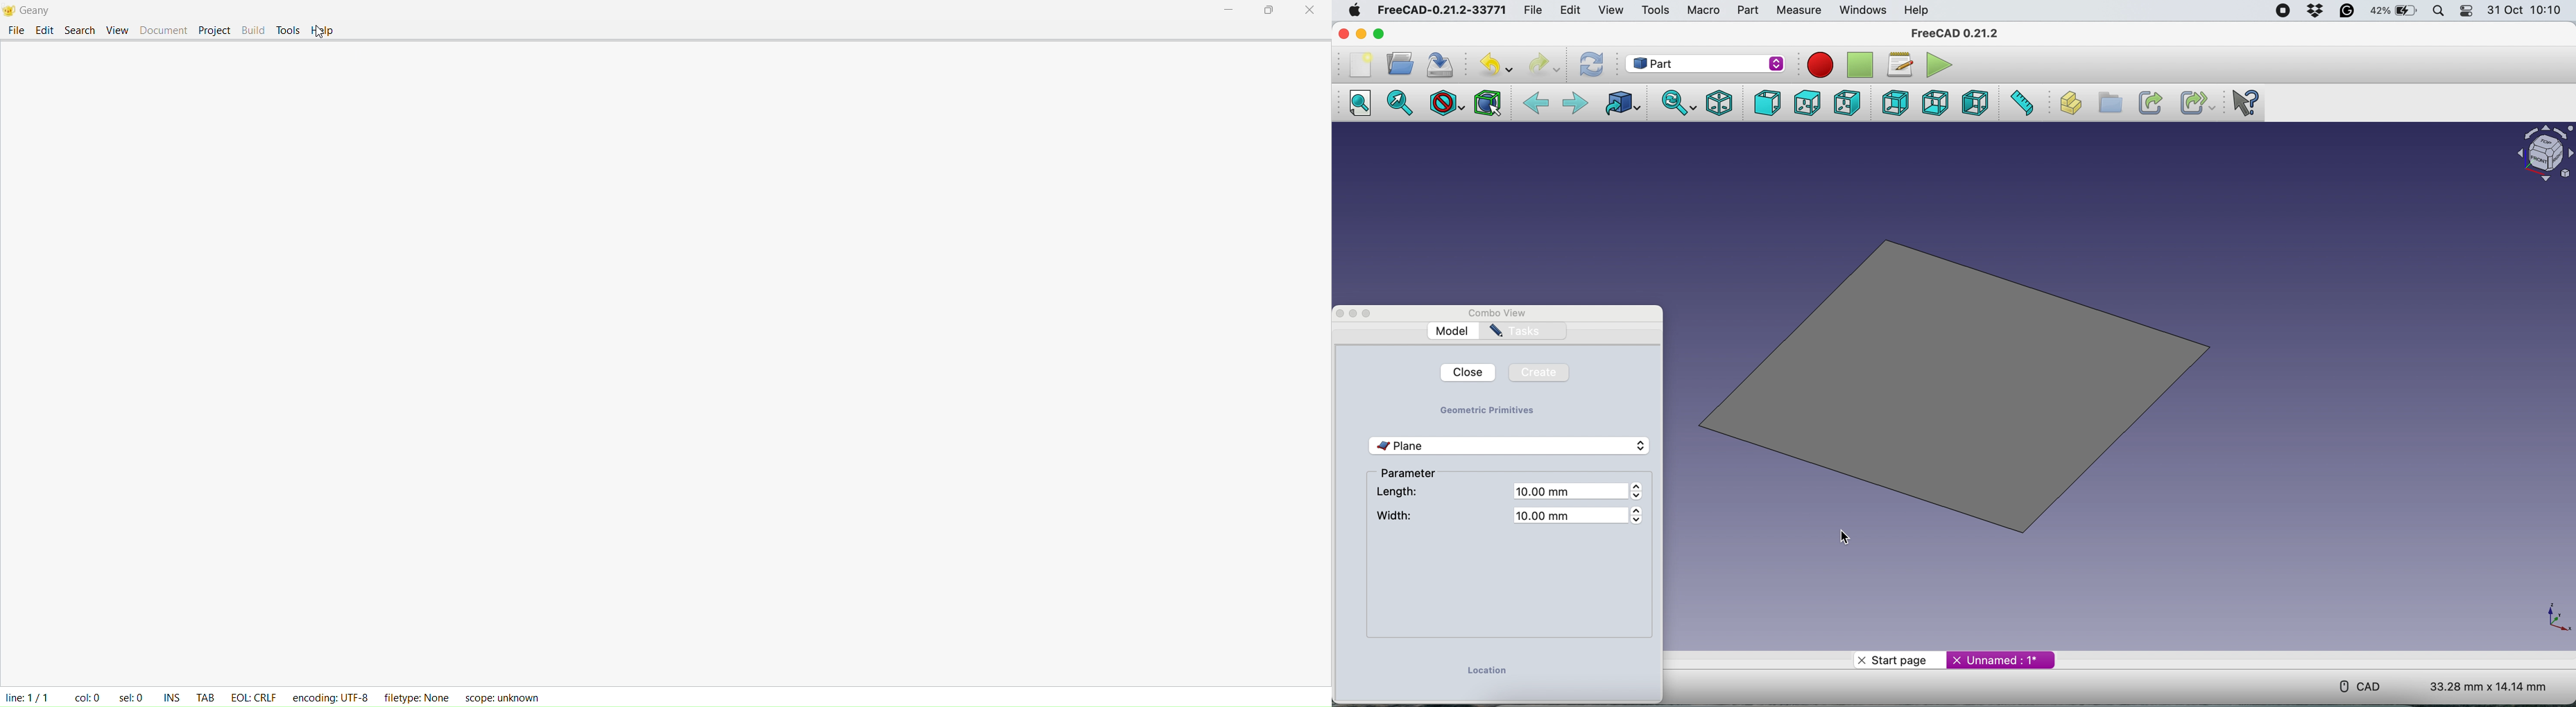 The height and width of the screenshot is (728, 2576). What do you see at coordinates (1576, 102) in the screenshot?
I see `Forward` at bounding box center [1576, 102].